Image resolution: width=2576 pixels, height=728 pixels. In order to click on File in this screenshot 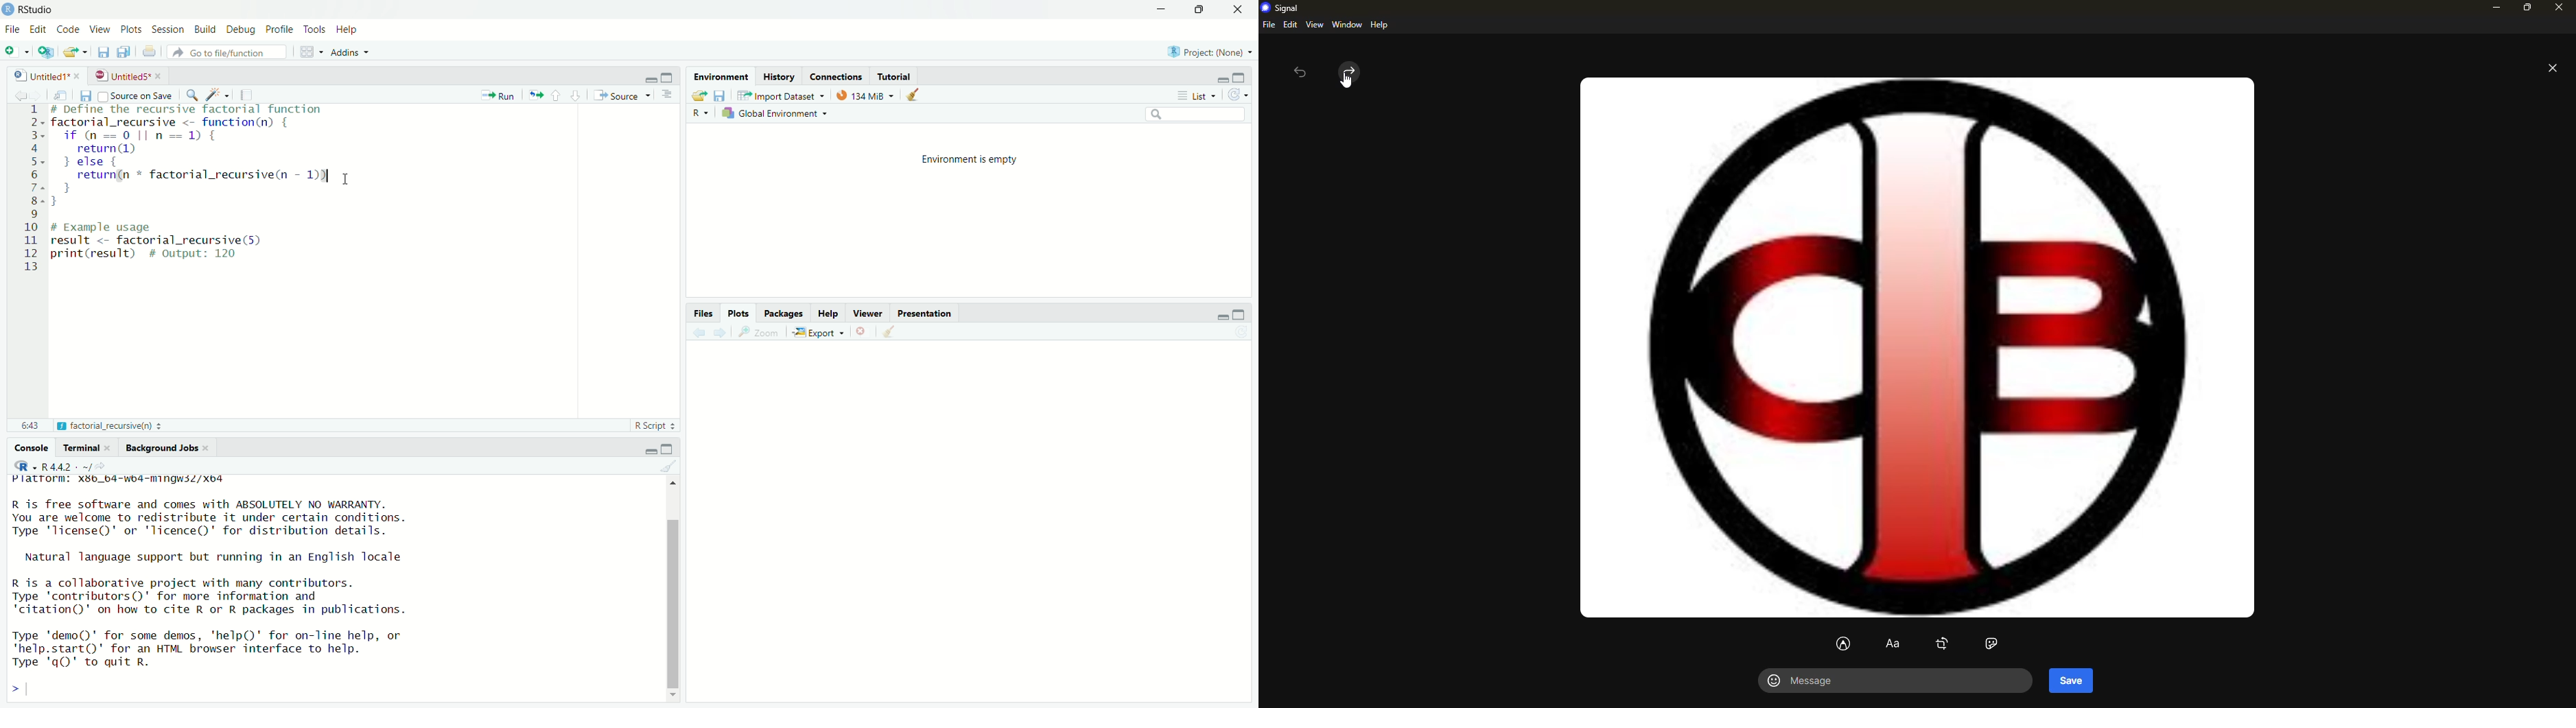, I will do `click(10, 31)`.